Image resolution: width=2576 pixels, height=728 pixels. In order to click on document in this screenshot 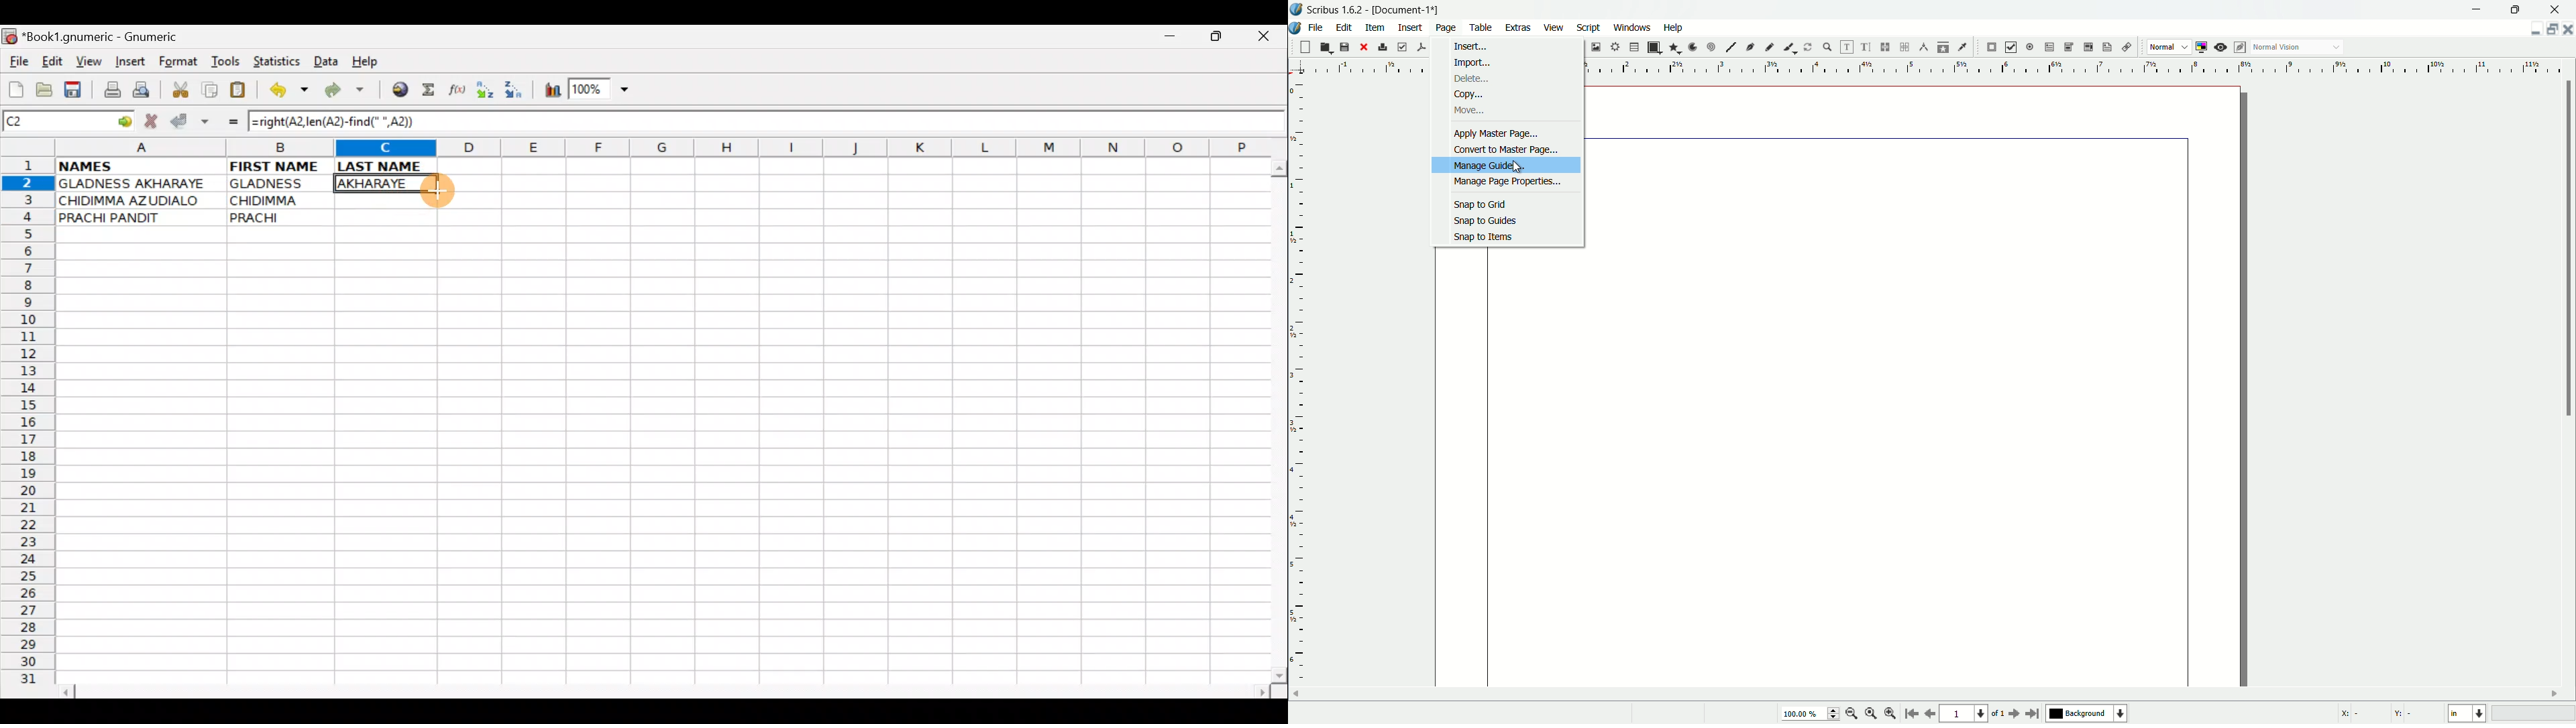, I will do `click(1841, 471)`.